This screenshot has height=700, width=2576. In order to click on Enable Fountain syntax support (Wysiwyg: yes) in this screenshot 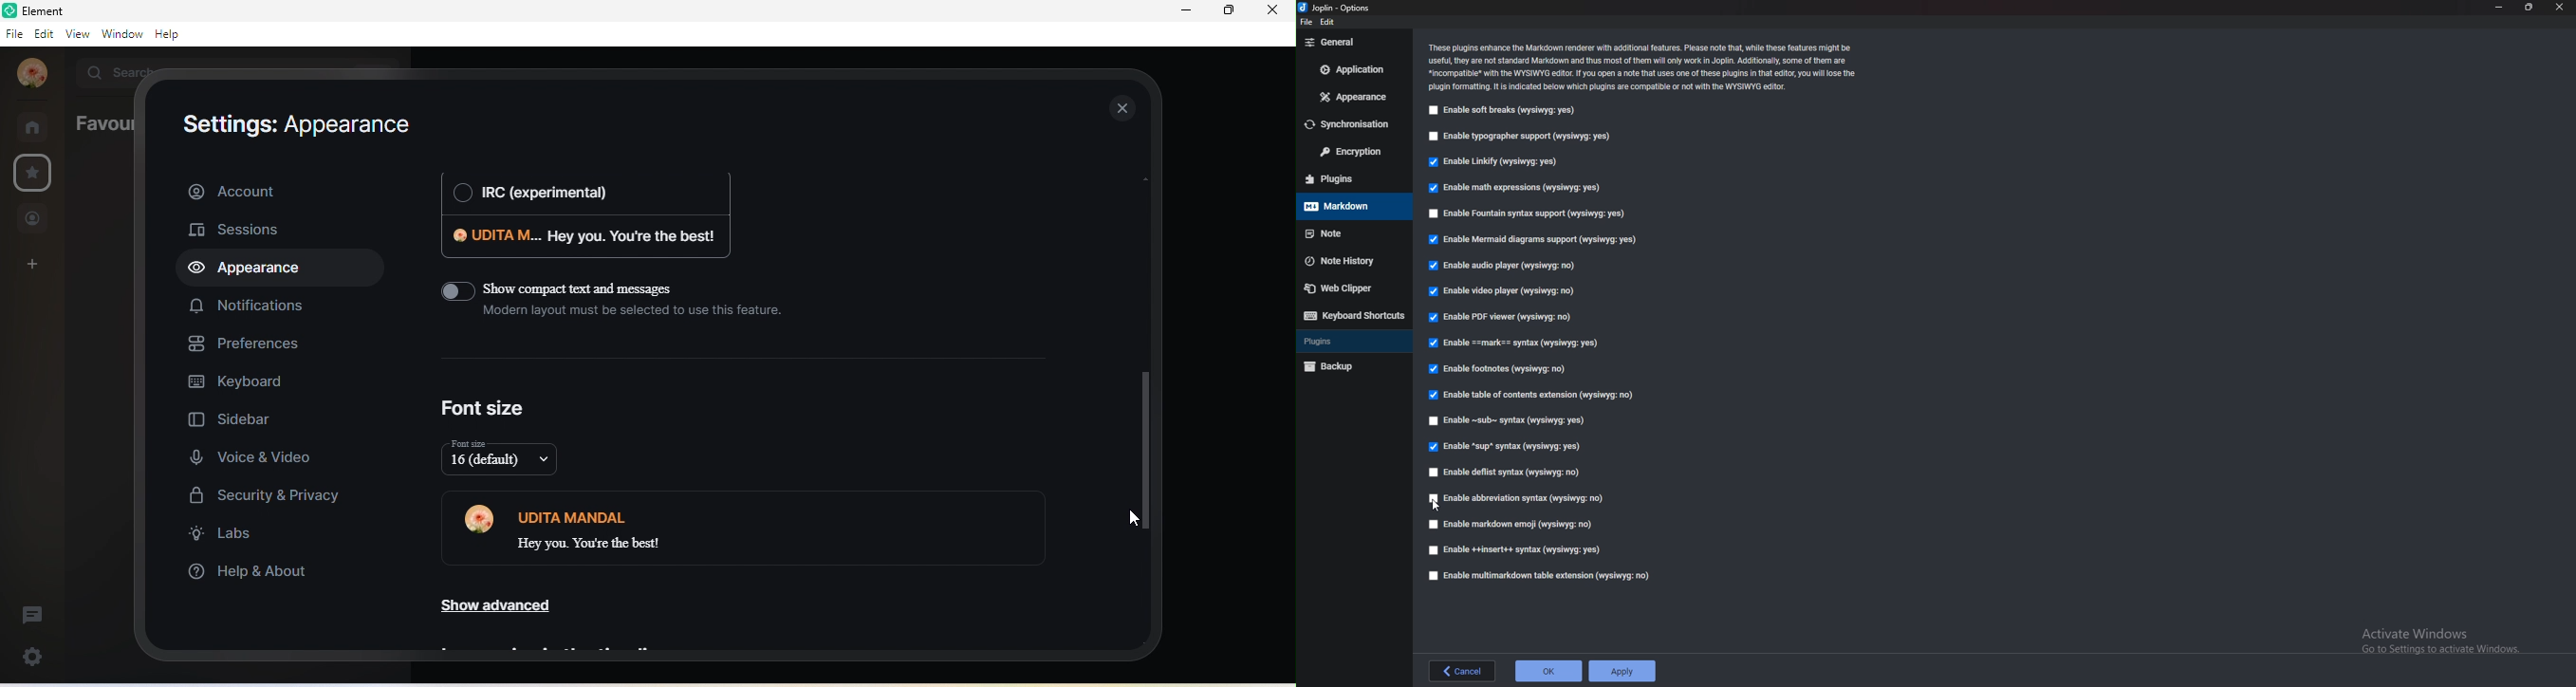, I will do `click(1529, 213)`.